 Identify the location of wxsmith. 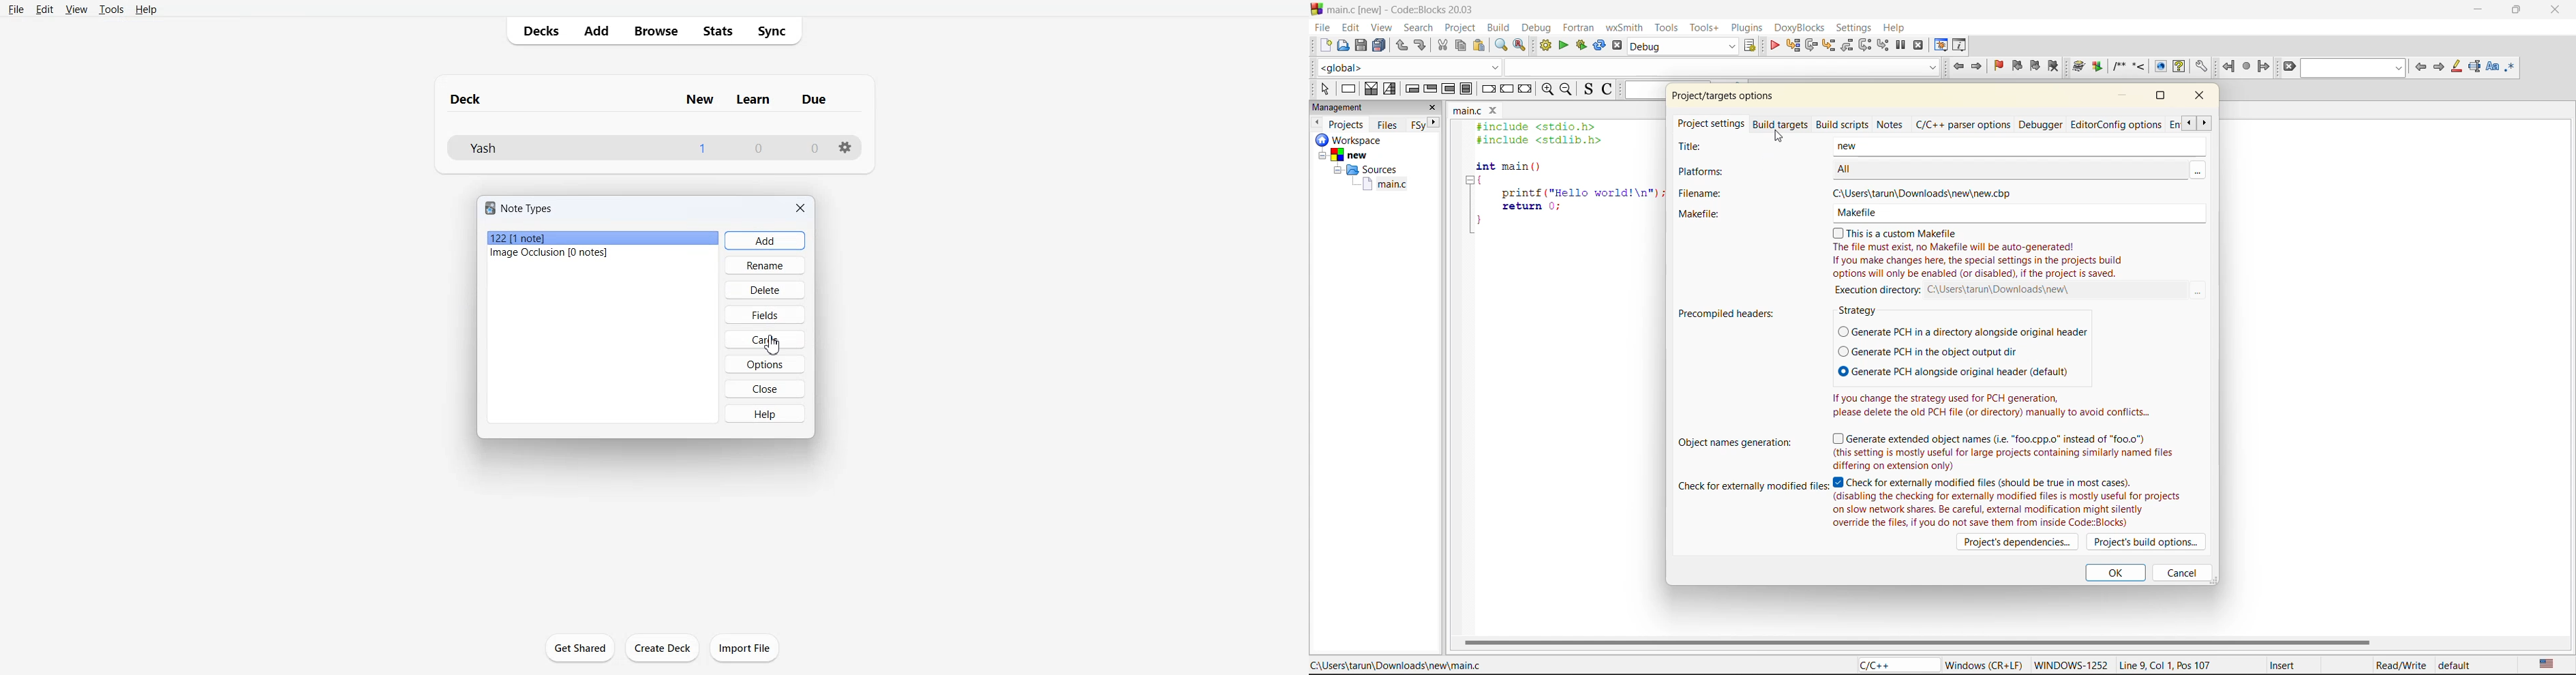
(1626, 27).